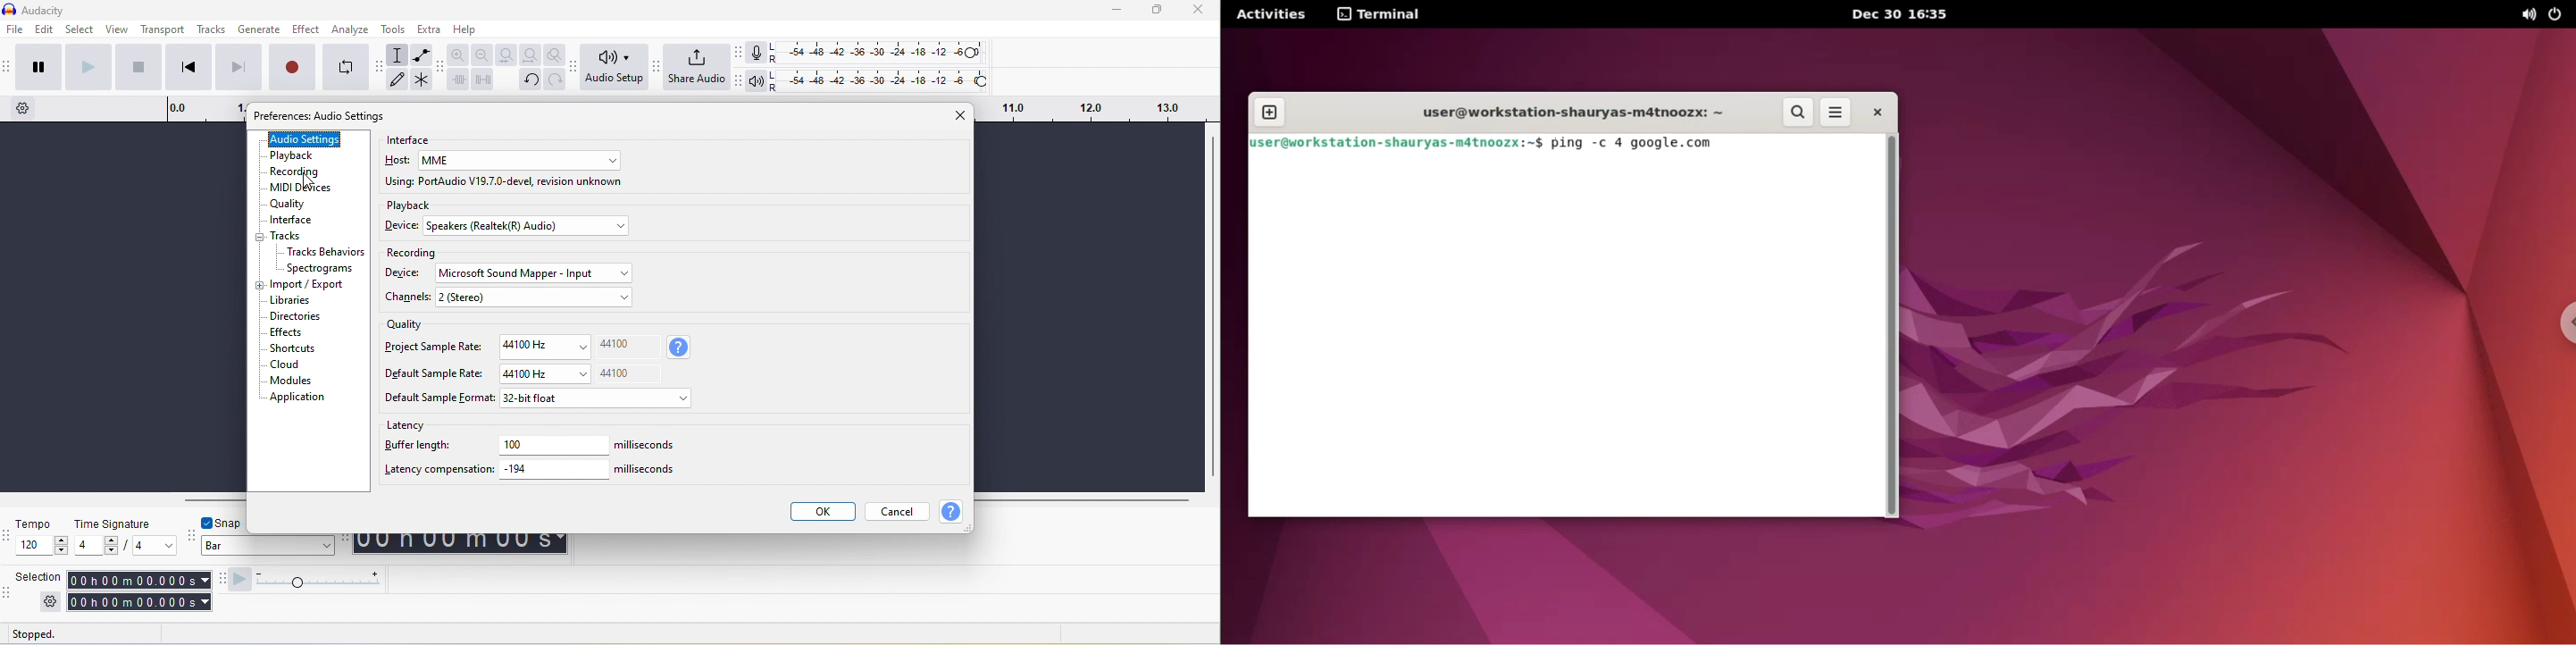 Image resolution: width=2576 pixels, height=672 pixels. I want to click on maximize, so click(1152, 11).